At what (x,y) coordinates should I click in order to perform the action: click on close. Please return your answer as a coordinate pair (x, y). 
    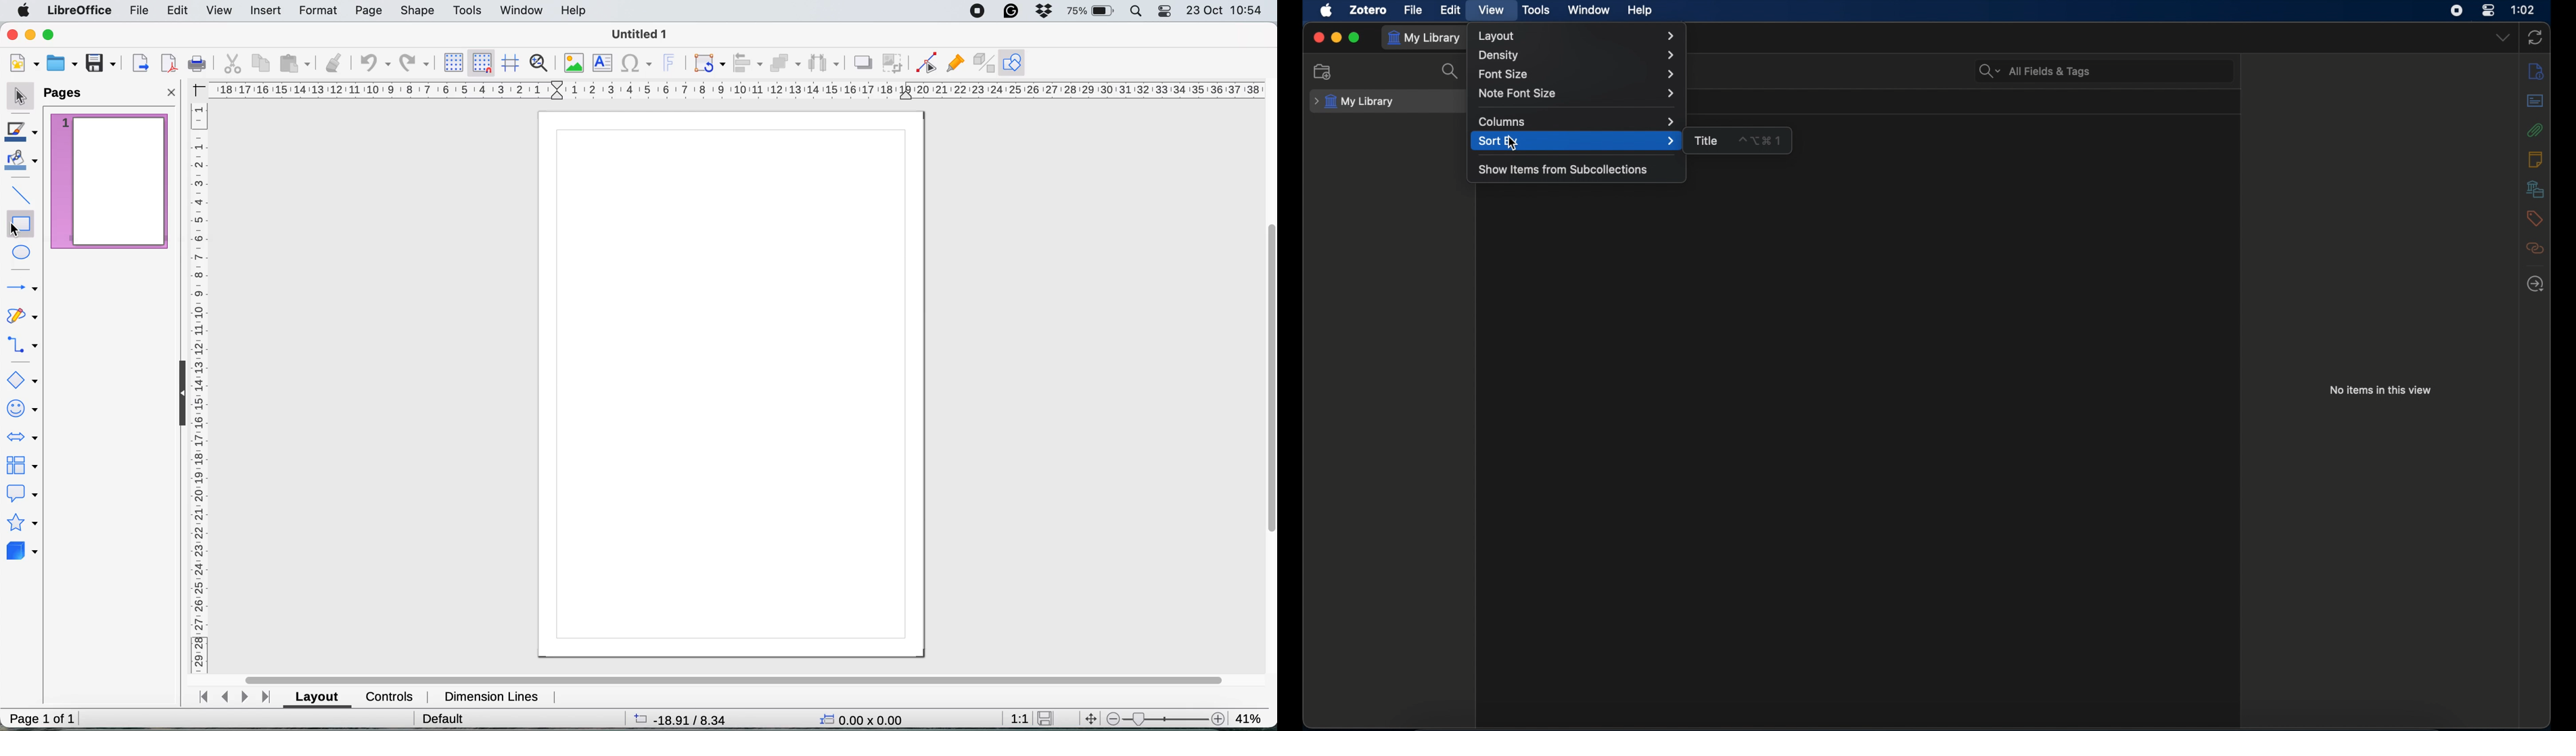
    Looking at the image, I should click on (12, 34).